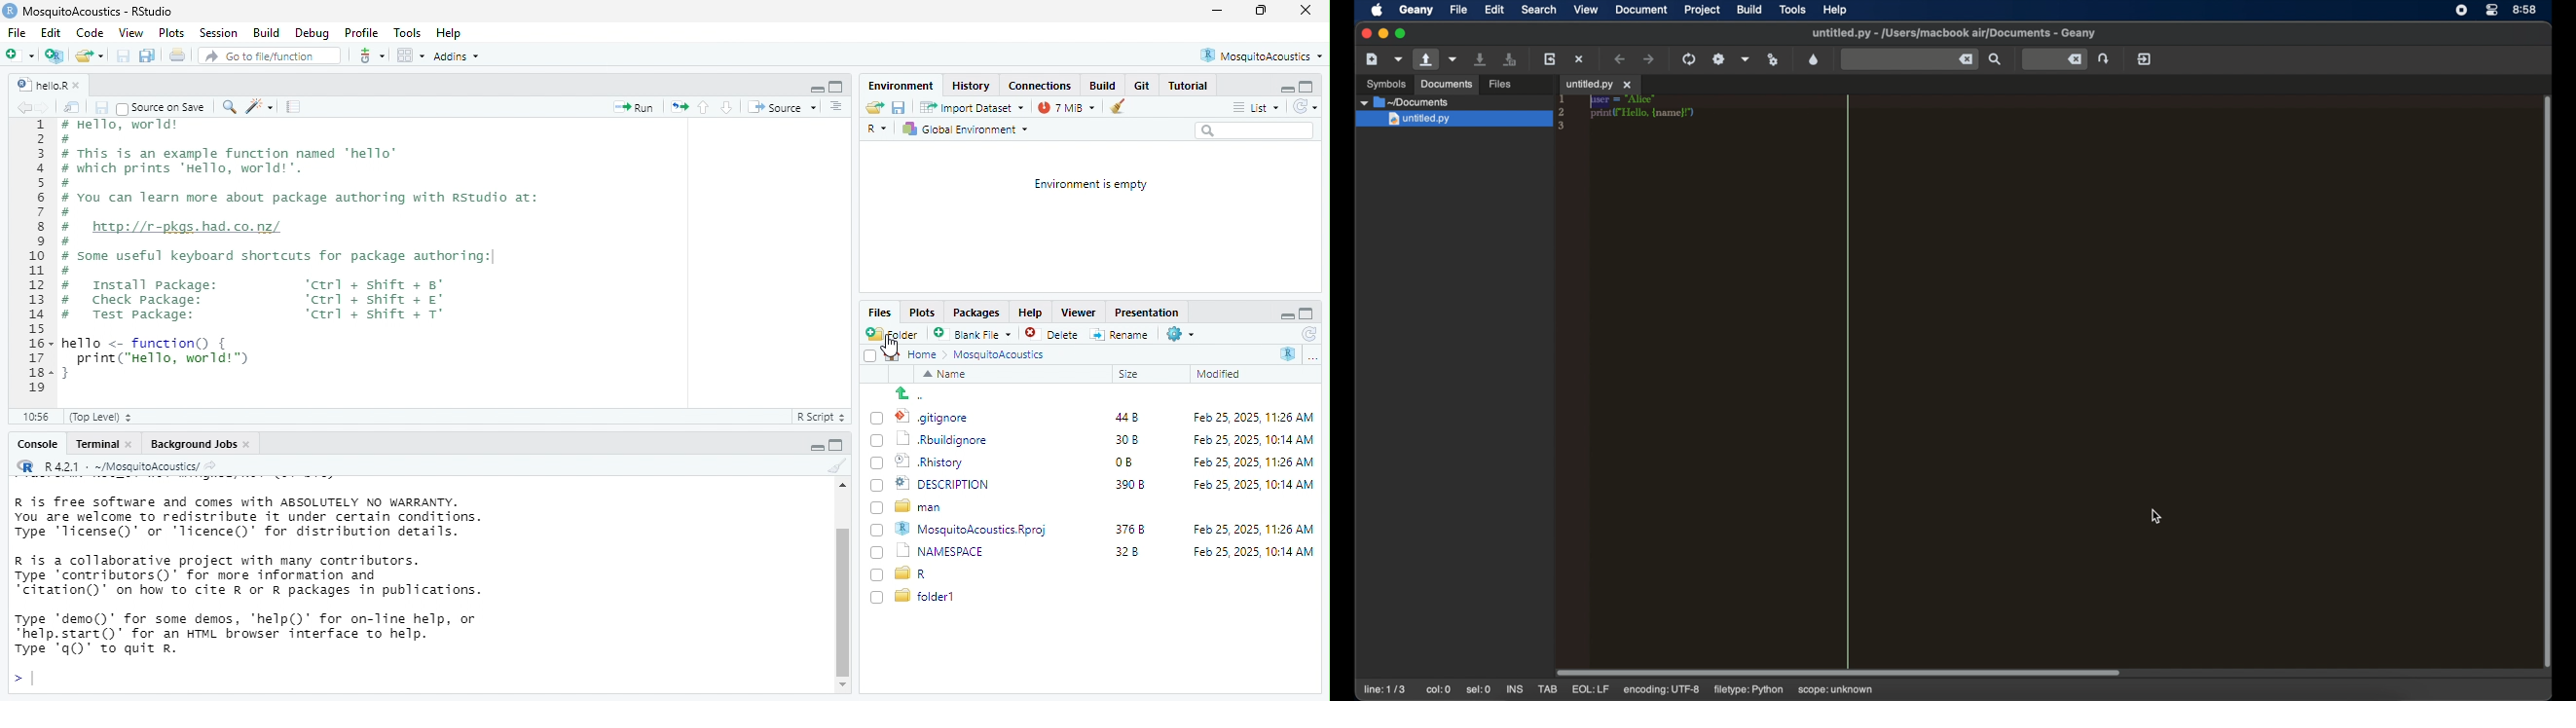 The image size is (2576, 728). What do you see at coordinates (16, 33) in the screenshot?
I see `file` at bounding box center [16, 33].